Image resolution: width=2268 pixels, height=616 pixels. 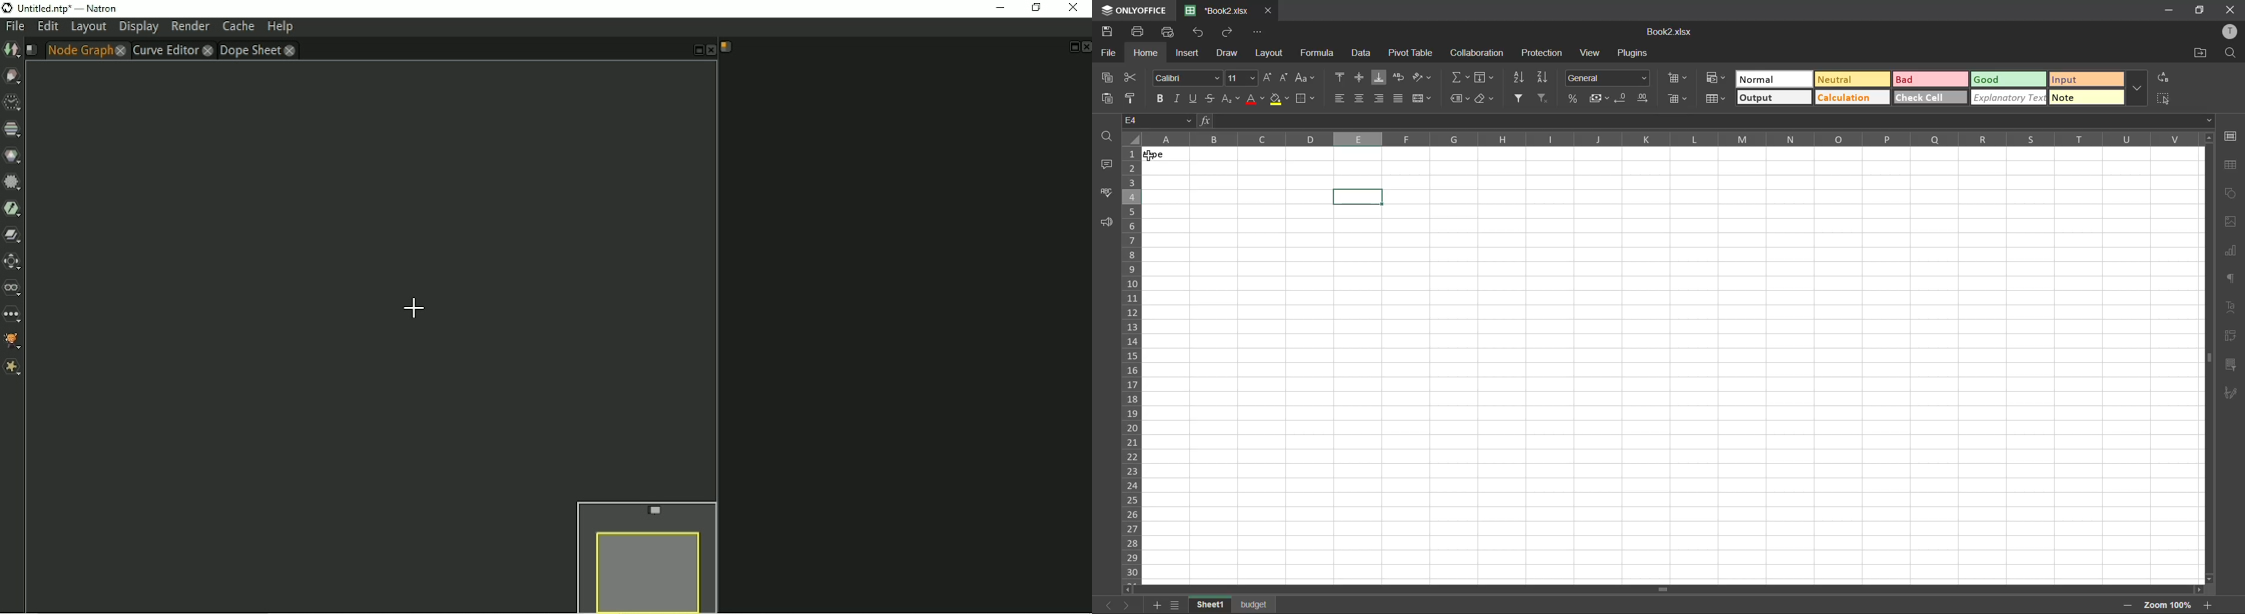 I want to click on cell address, so click(x=1160, y=121).